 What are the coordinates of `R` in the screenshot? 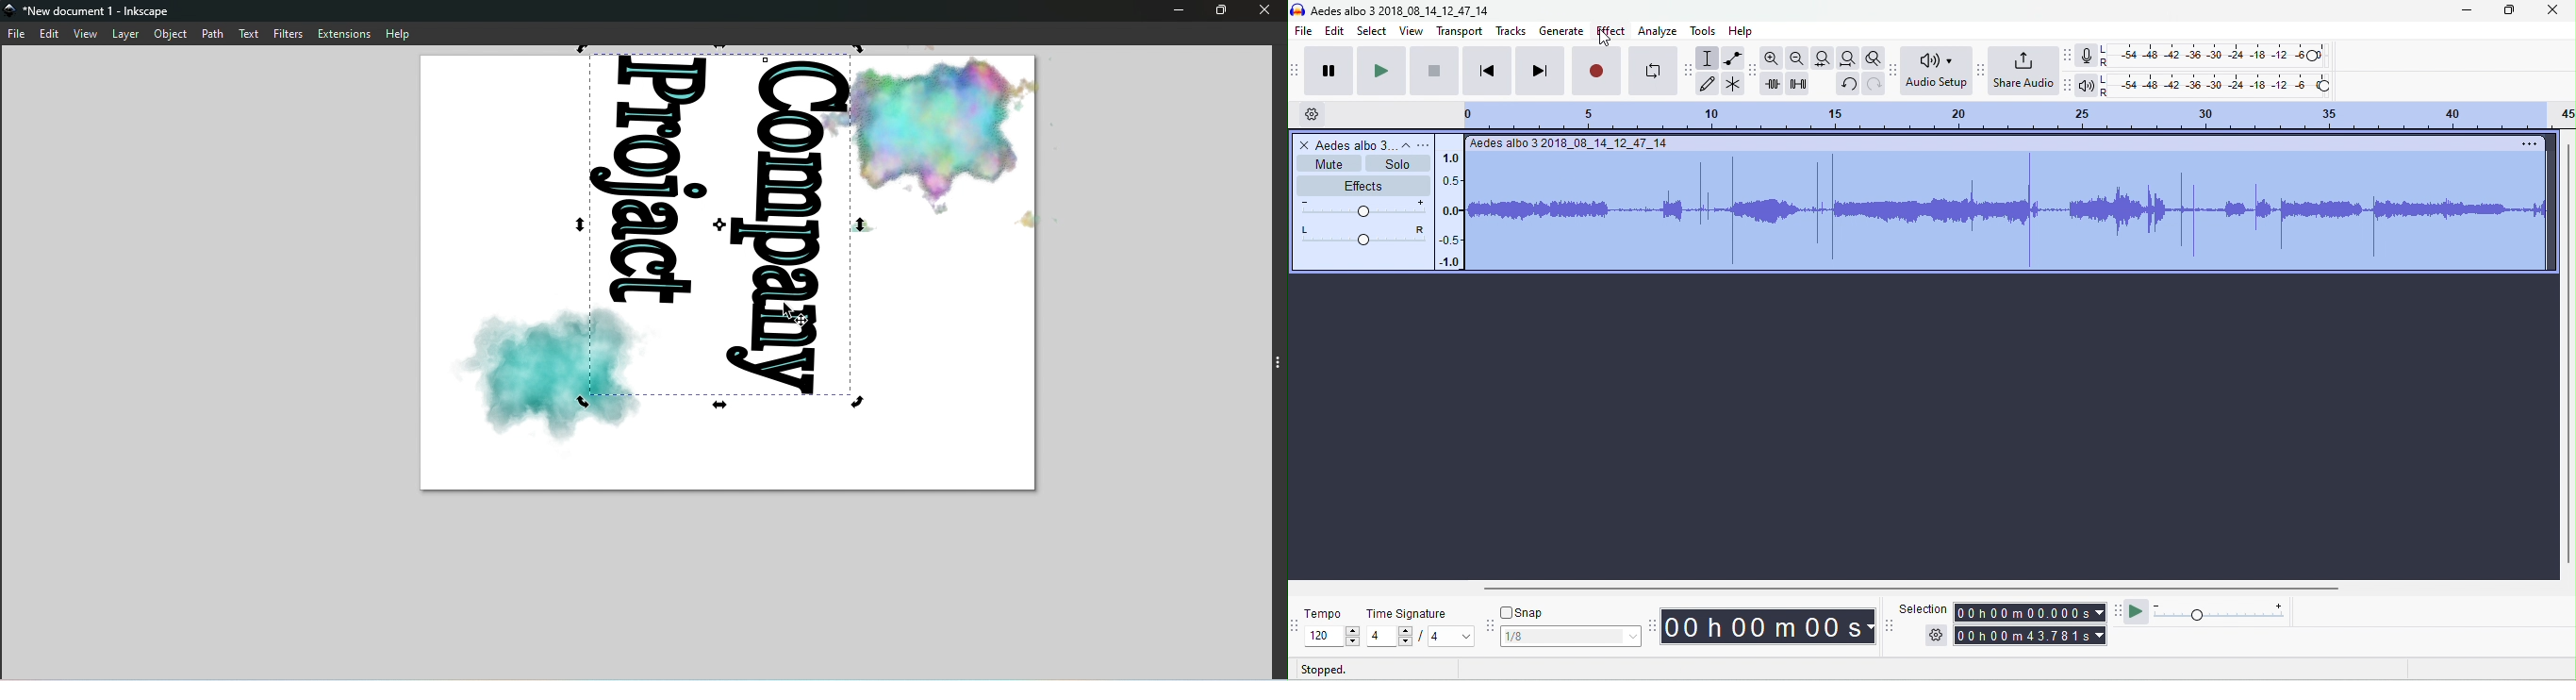 It's located at (2105, 92).